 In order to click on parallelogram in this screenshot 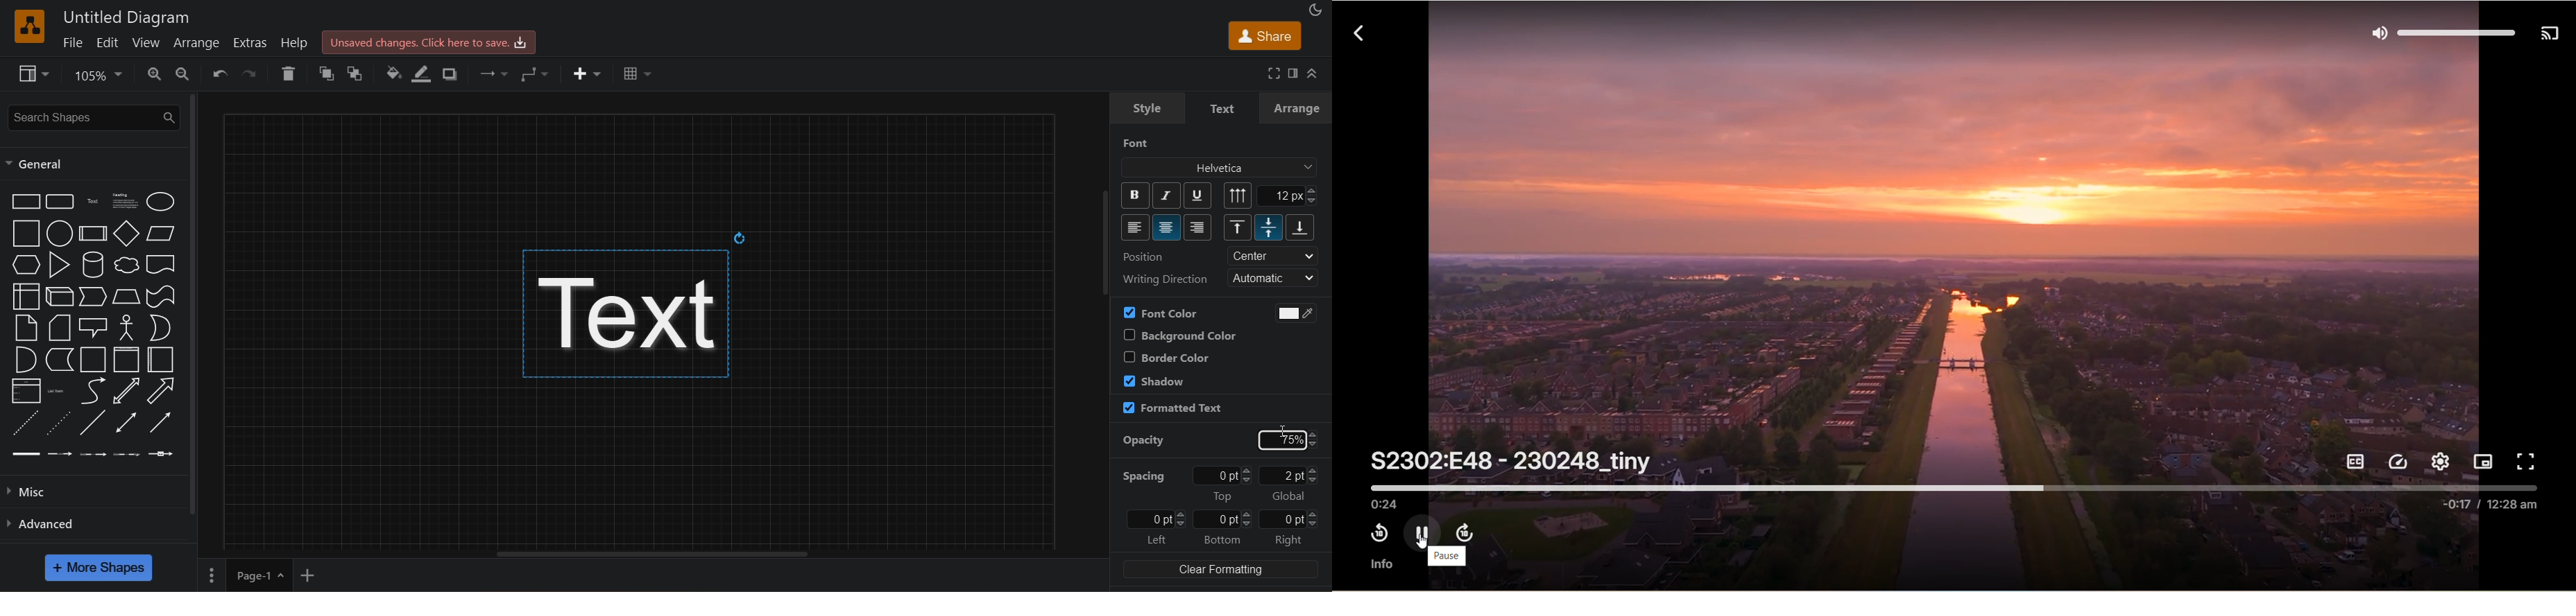, I will do `click(162, 234)`.